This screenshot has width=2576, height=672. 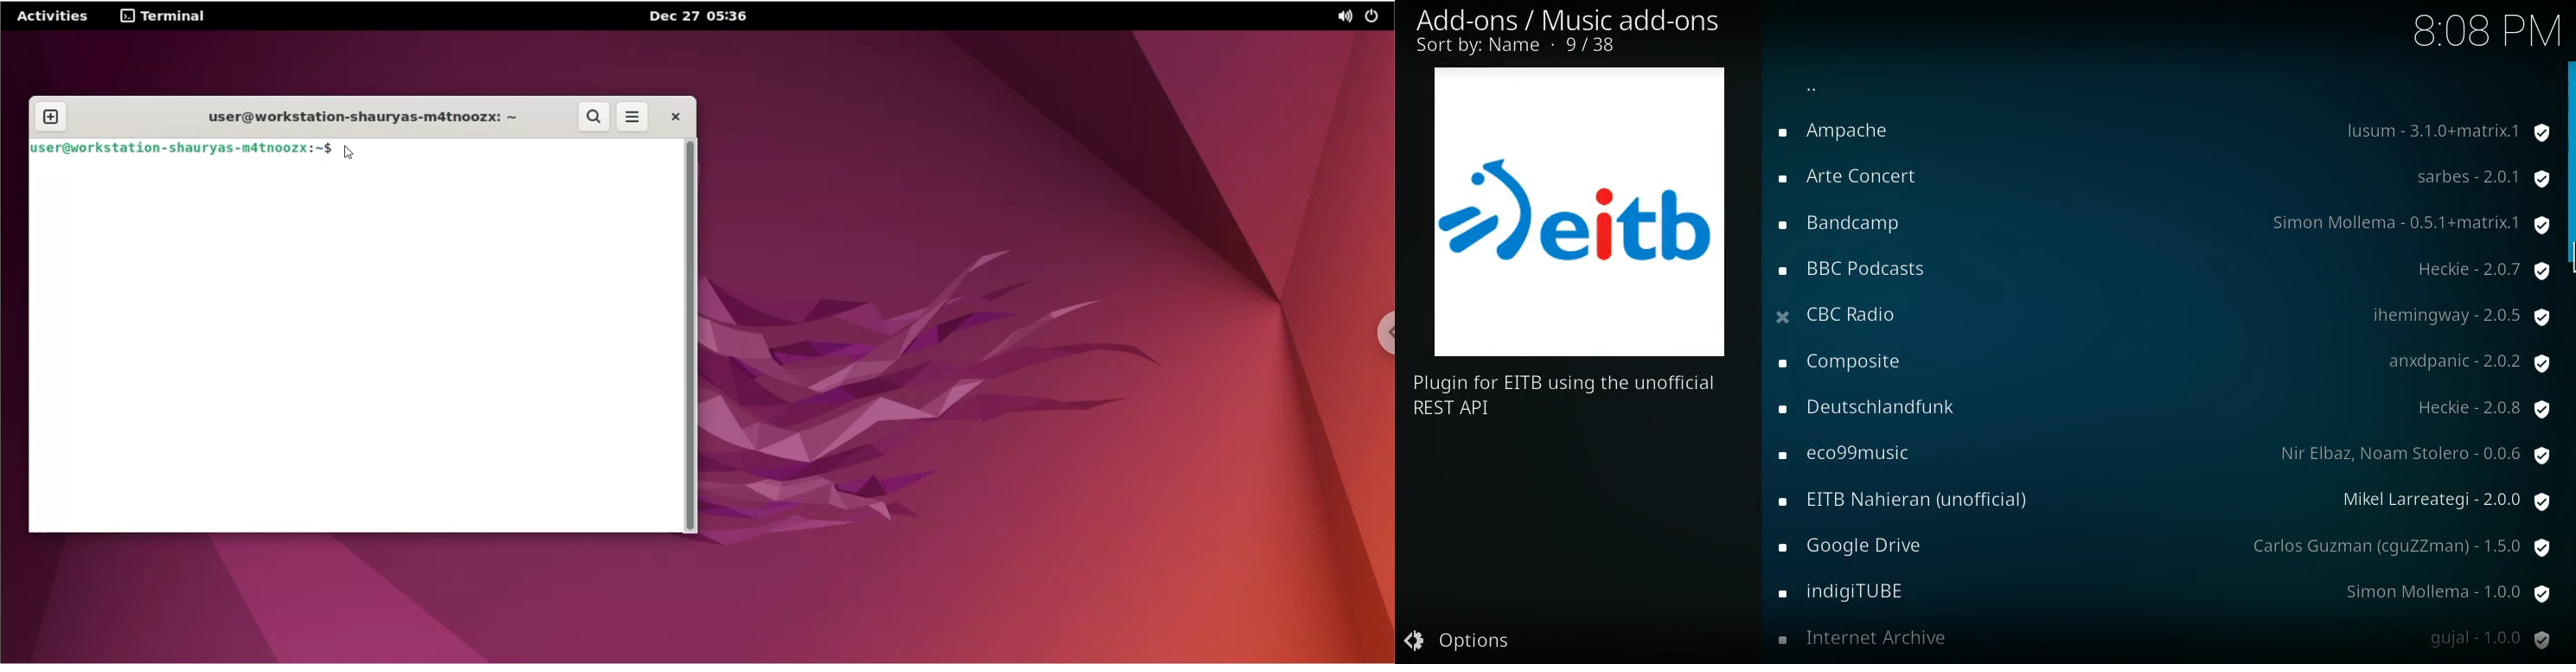 What do you see at coordinates (1818, 89) in the screenshot?
I see `back` at bounding box center [1818, 89].